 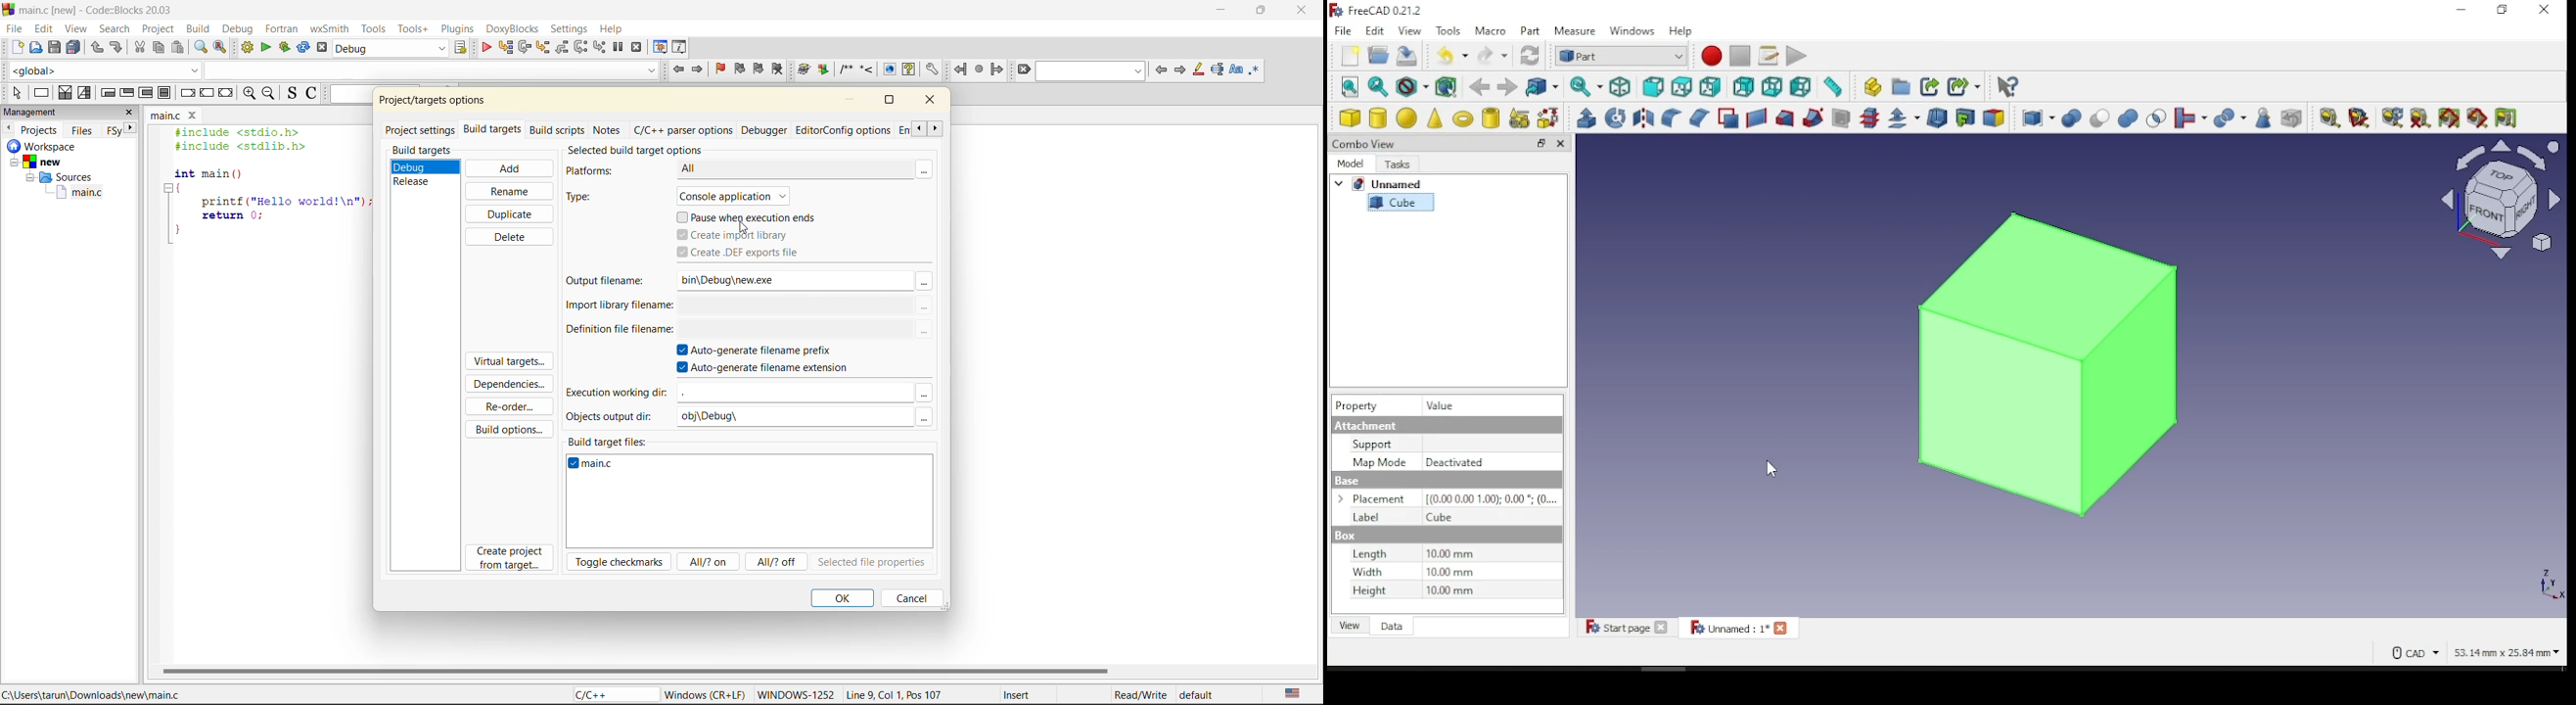 I want to click on Insert a comment block at the current line, so click(x=846, y=70).